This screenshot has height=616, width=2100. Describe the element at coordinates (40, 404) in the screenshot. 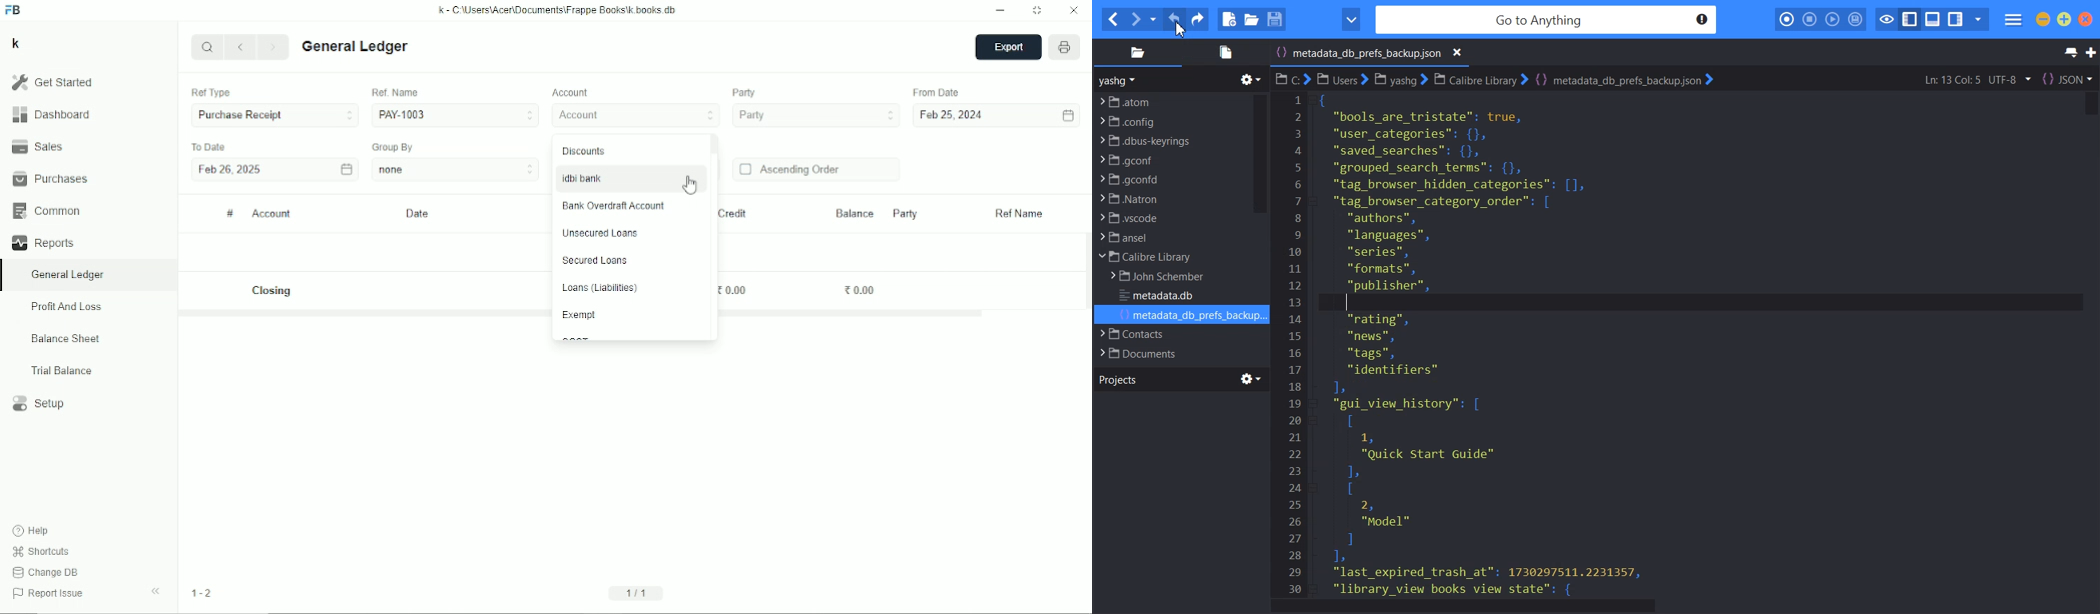

I see `Setup` at that location.